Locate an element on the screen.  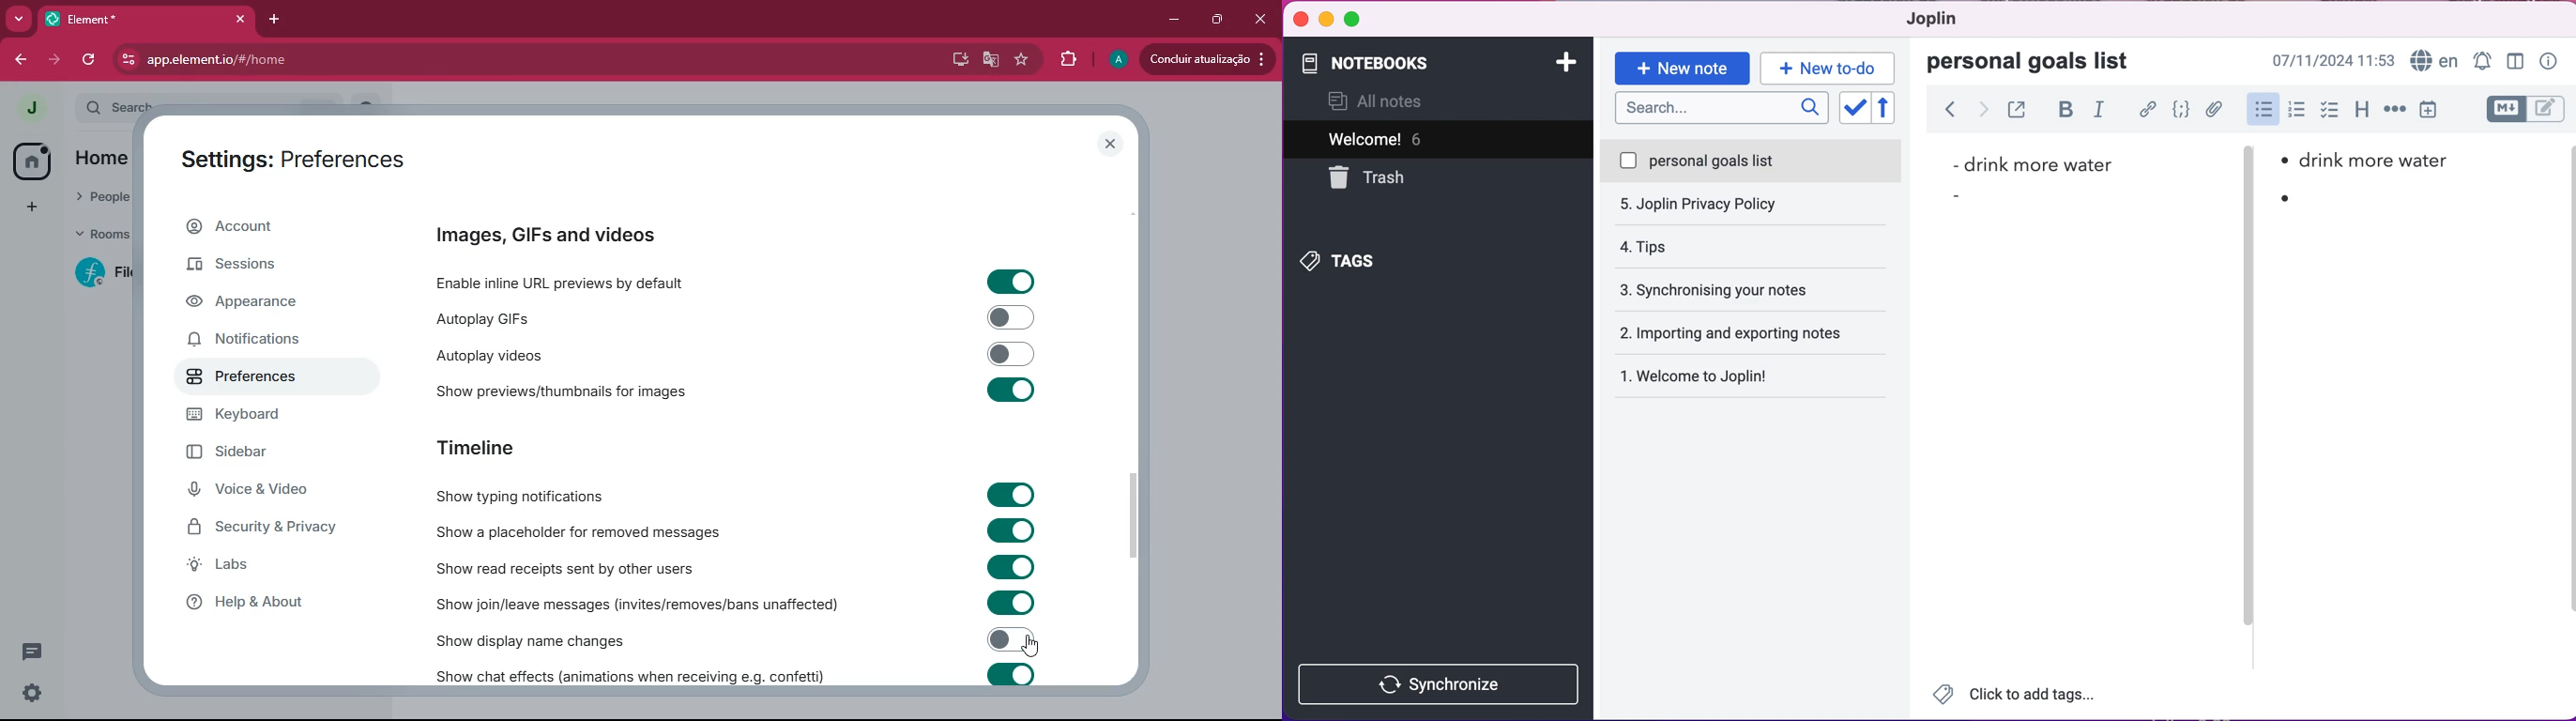
trash is located at coordinates (1398, 177).